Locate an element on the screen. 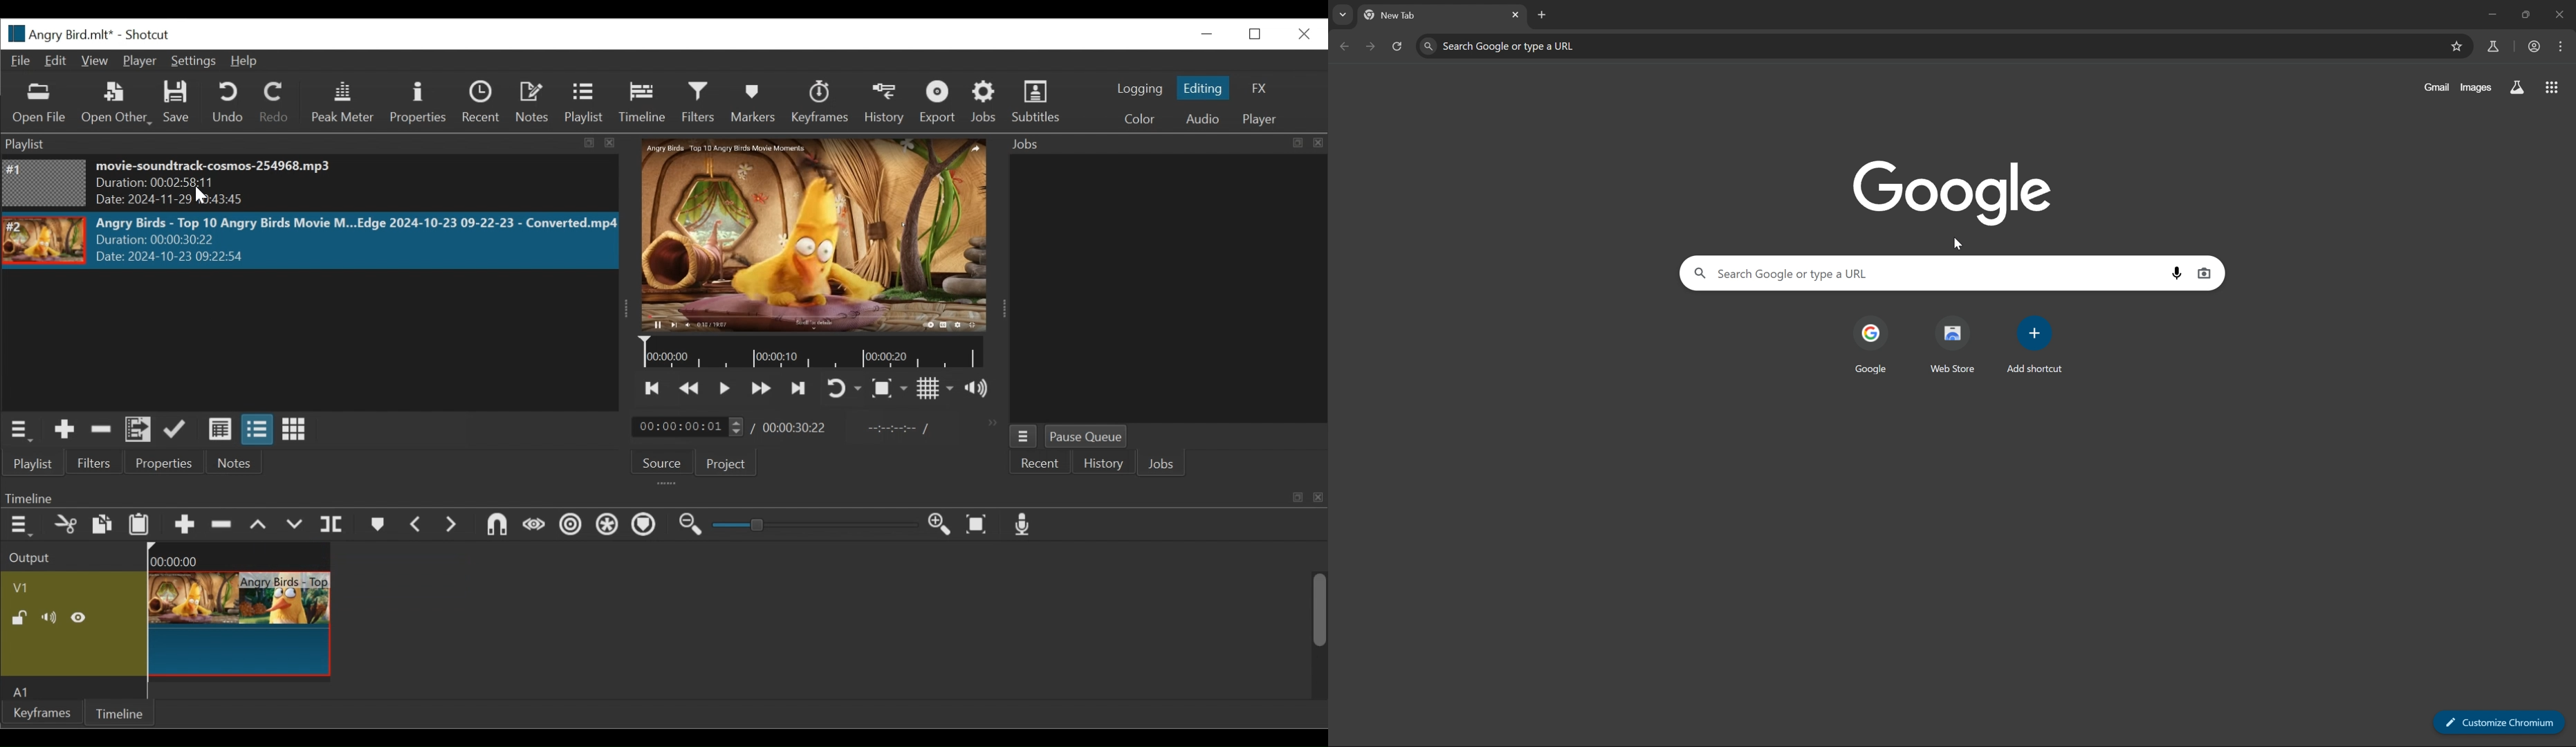 Image resolution: width=2576 pixels, height=756 pixels. reload is located at coordinates (1400, 45).